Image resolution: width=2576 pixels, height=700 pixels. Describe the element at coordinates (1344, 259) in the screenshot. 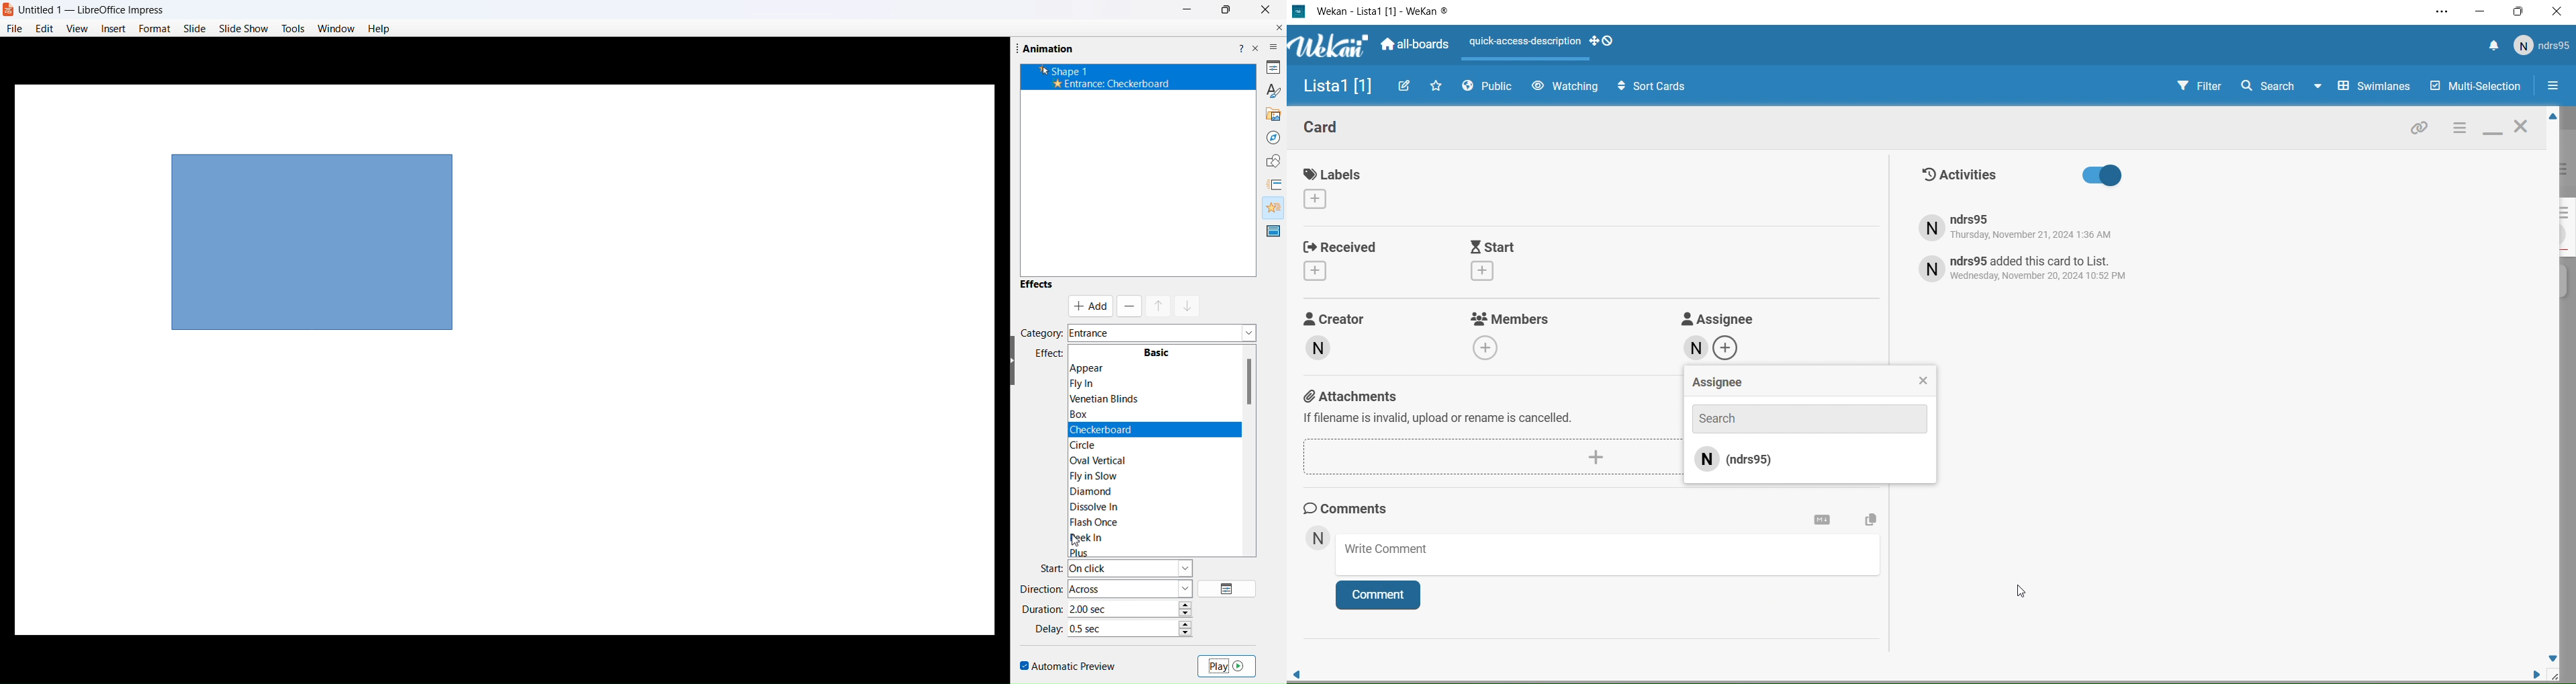

I see `Received` at that location.